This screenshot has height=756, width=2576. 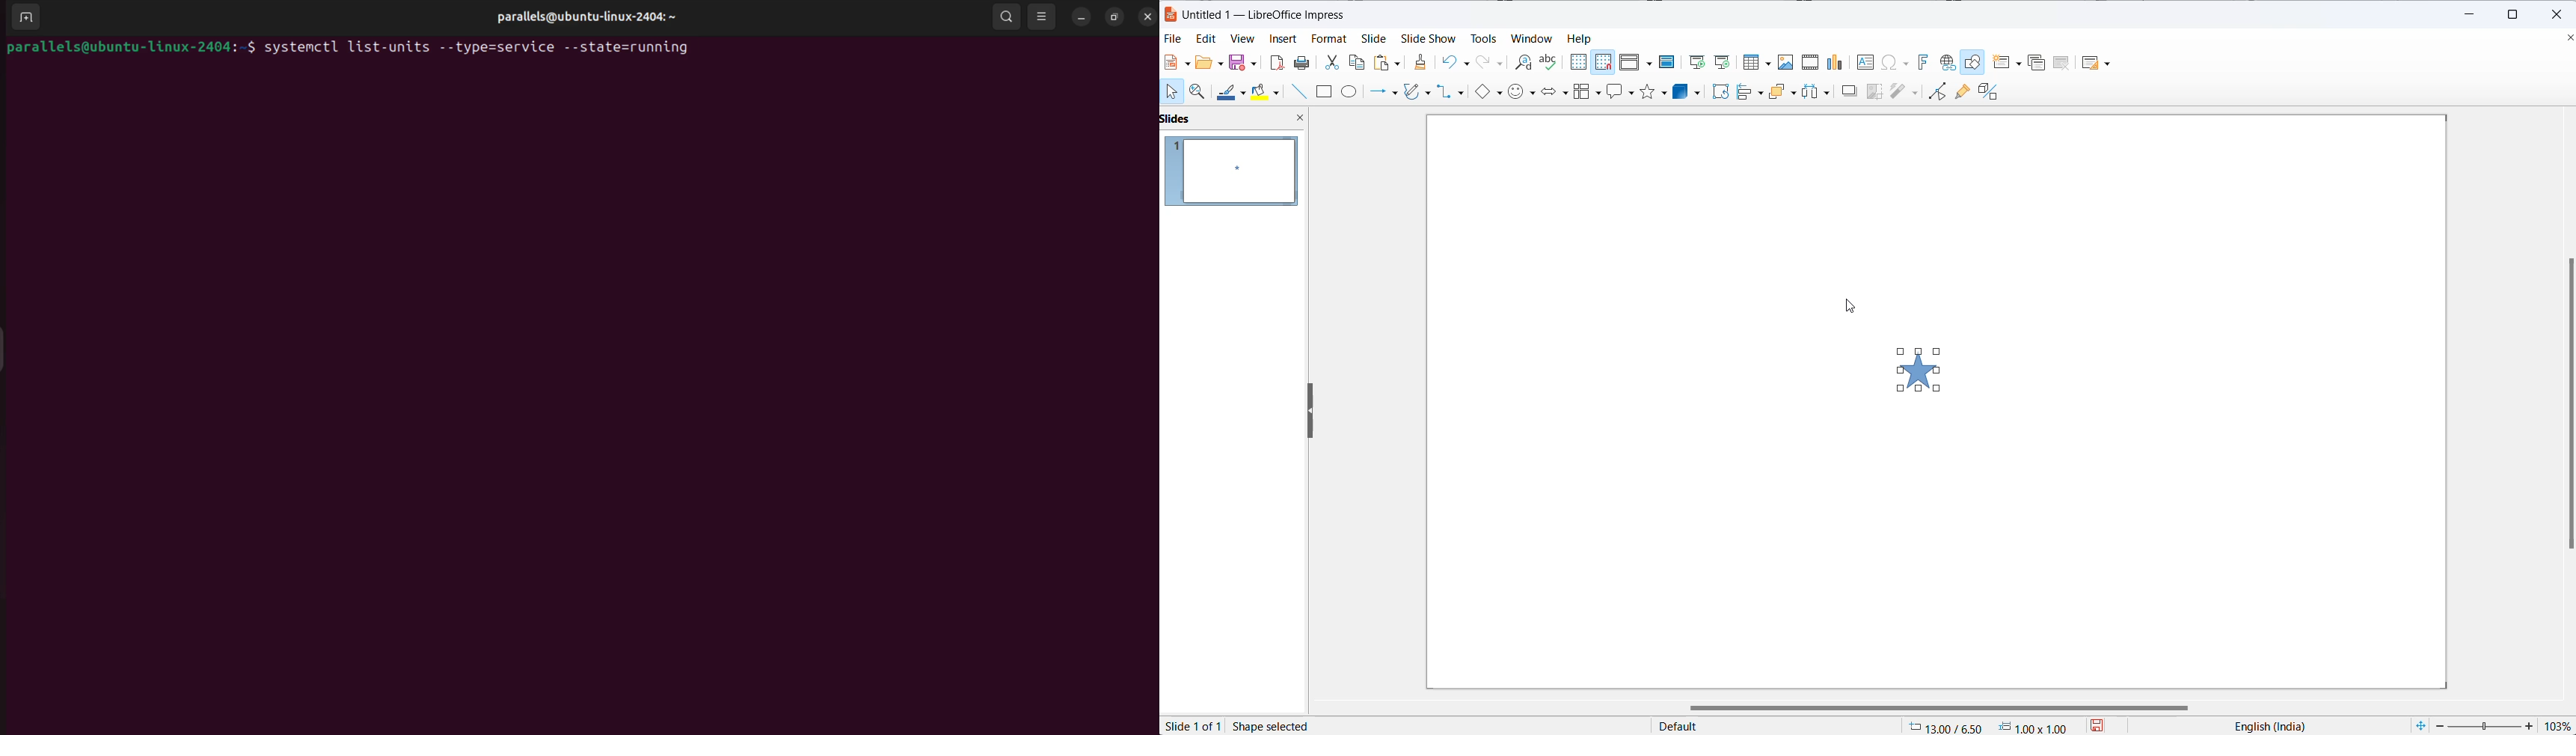 What do you see at coordinates (2420, 725) in the screenshot?
I see `fit slide to current window` at bounding box center [2420, 725].